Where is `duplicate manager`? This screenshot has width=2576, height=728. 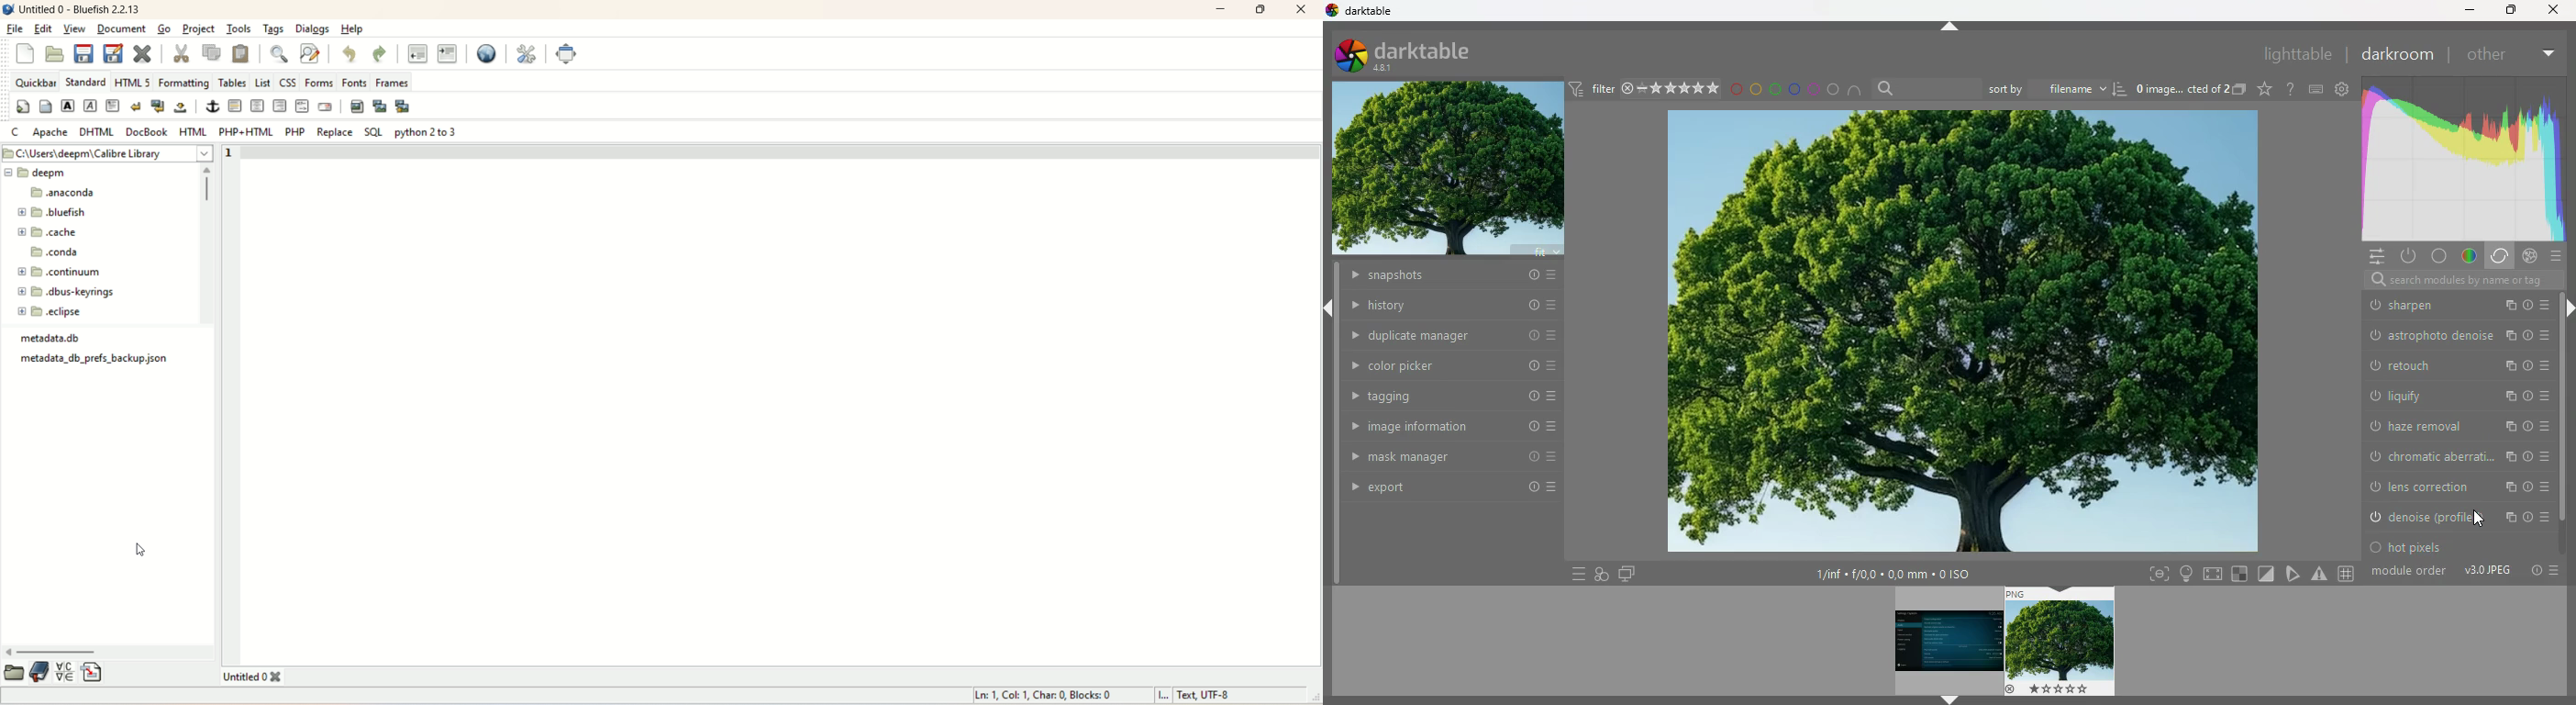
duplicate manager is located at coordinates (1458, 335).